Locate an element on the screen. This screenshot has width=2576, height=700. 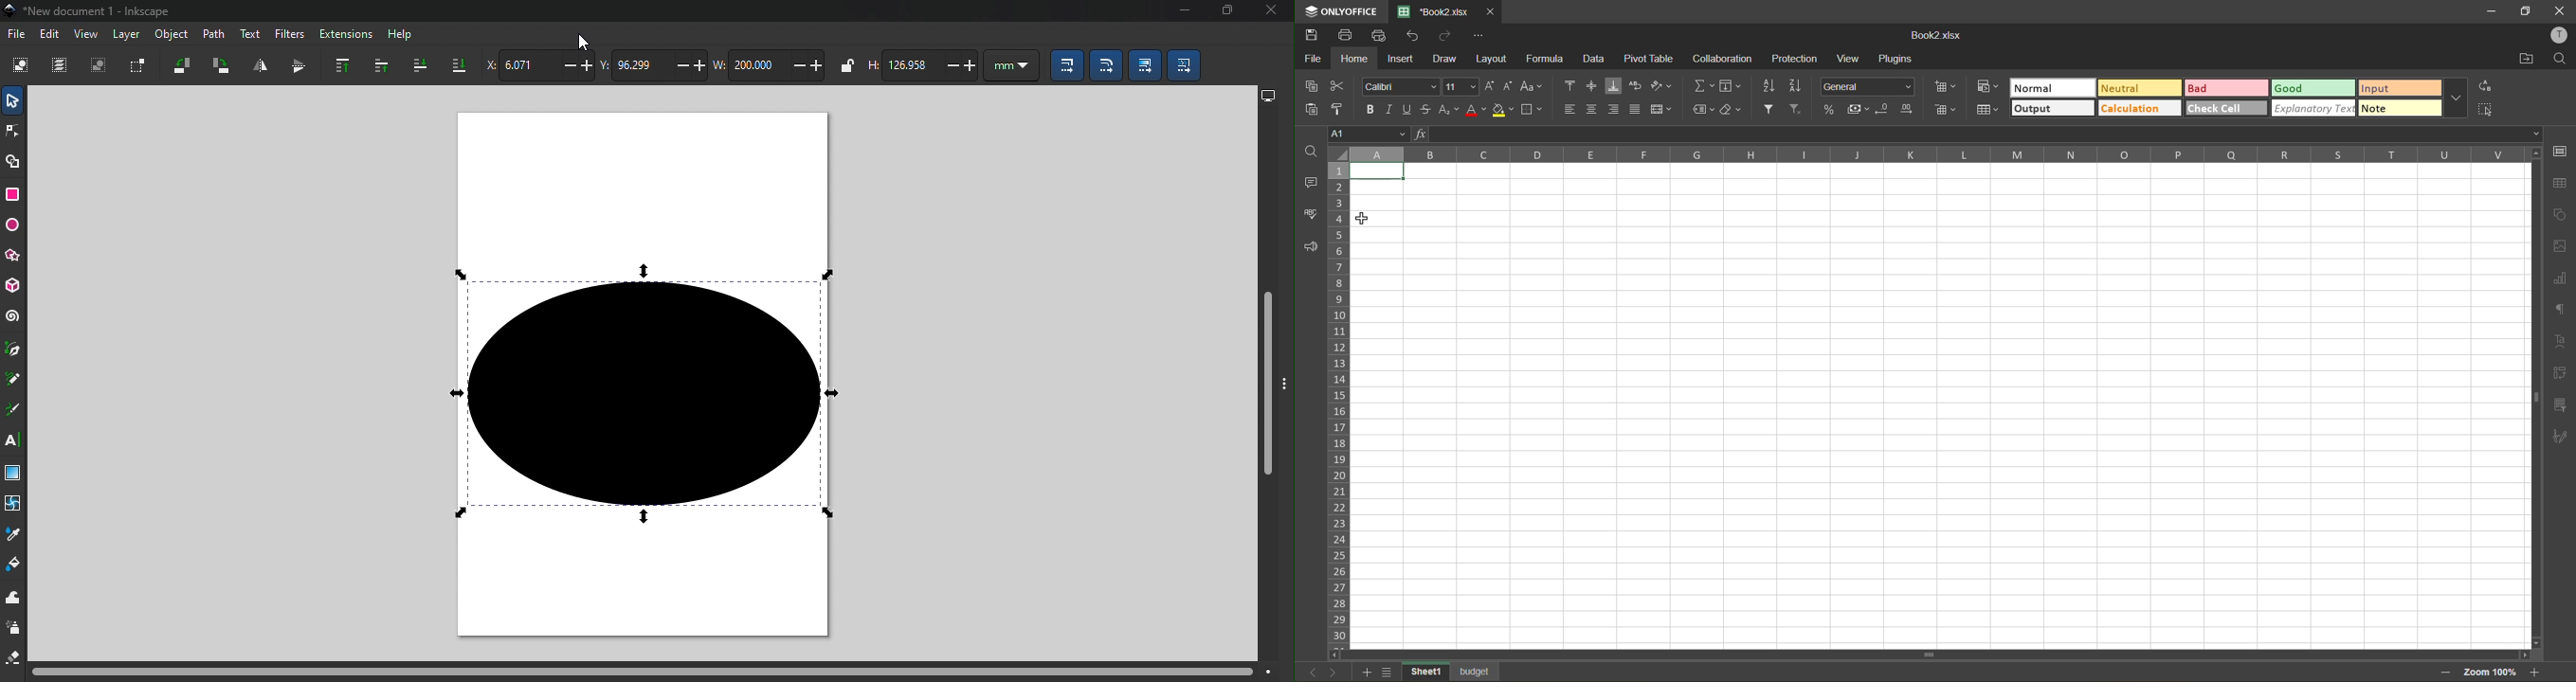
align middle is located at coordinates (1595, 86).